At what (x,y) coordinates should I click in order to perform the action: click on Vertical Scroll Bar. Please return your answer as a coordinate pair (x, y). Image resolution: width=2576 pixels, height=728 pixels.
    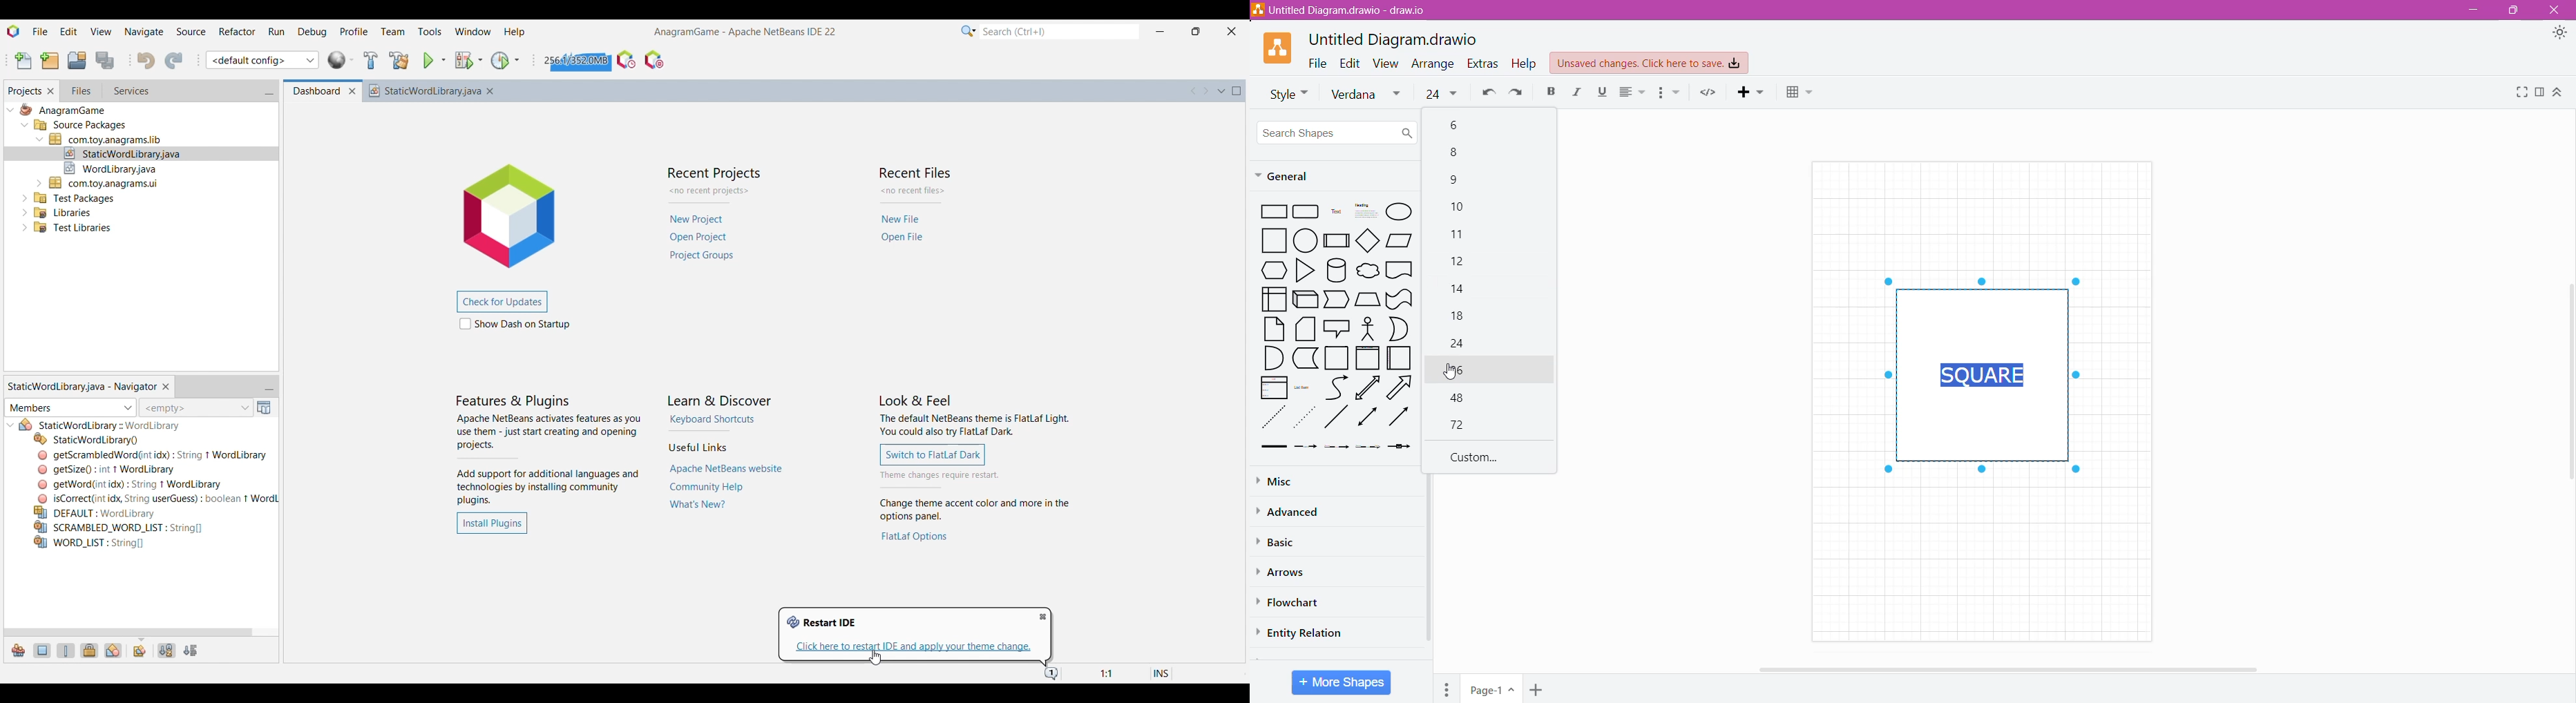
    Looking at the image, I should click on (2568, 382).